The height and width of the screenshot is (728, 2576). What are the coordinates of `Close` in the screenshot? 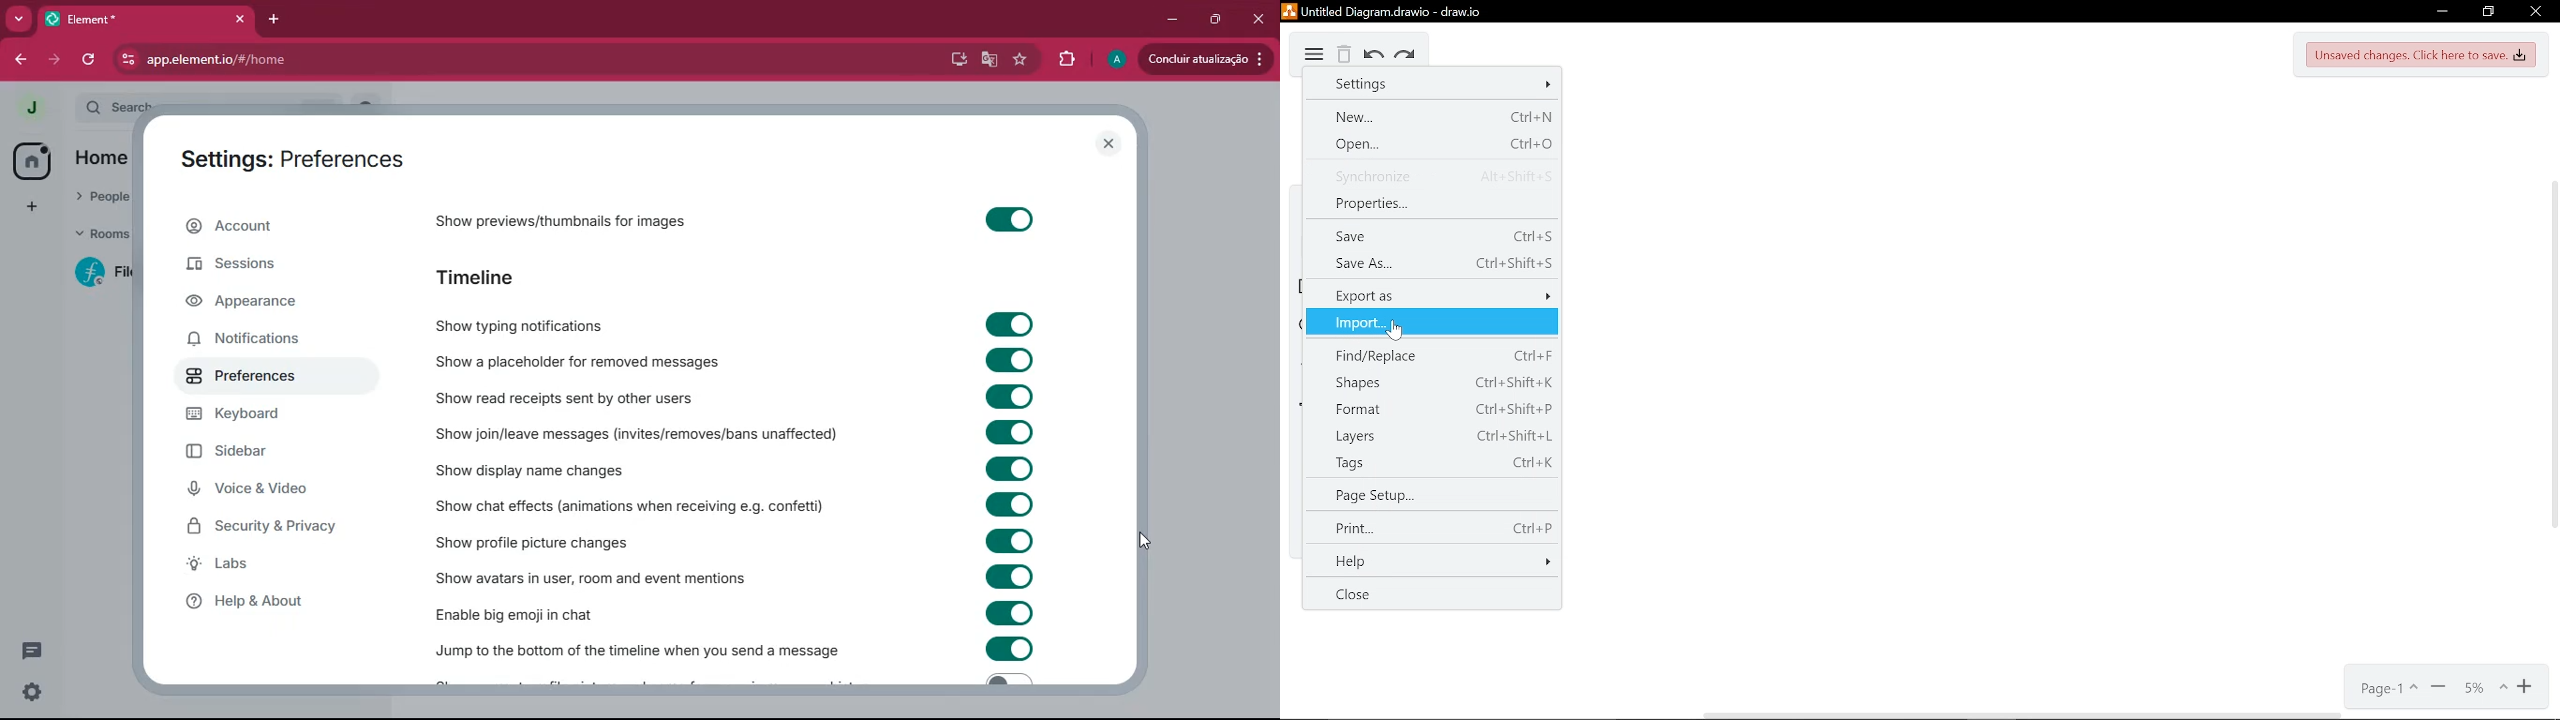 It's located at (1427, 592).